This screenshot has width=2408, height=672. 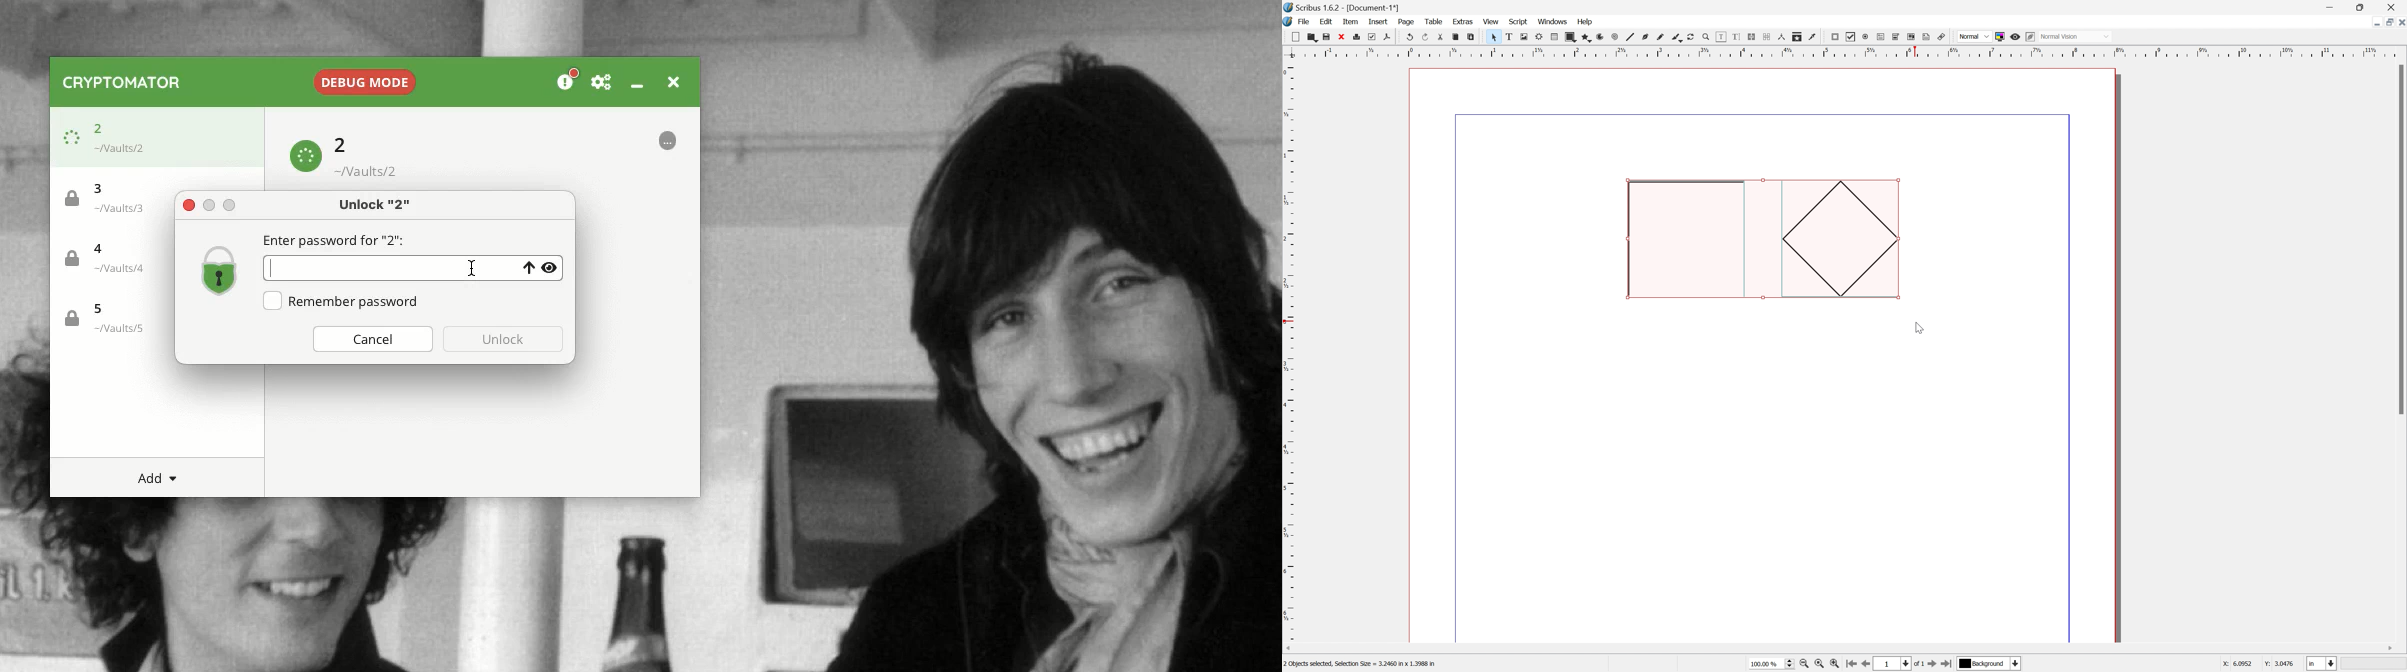 What do you see at coordinates (1439, 37) in the screenshot?
I see `cut` at bounding box center [1439, 37].